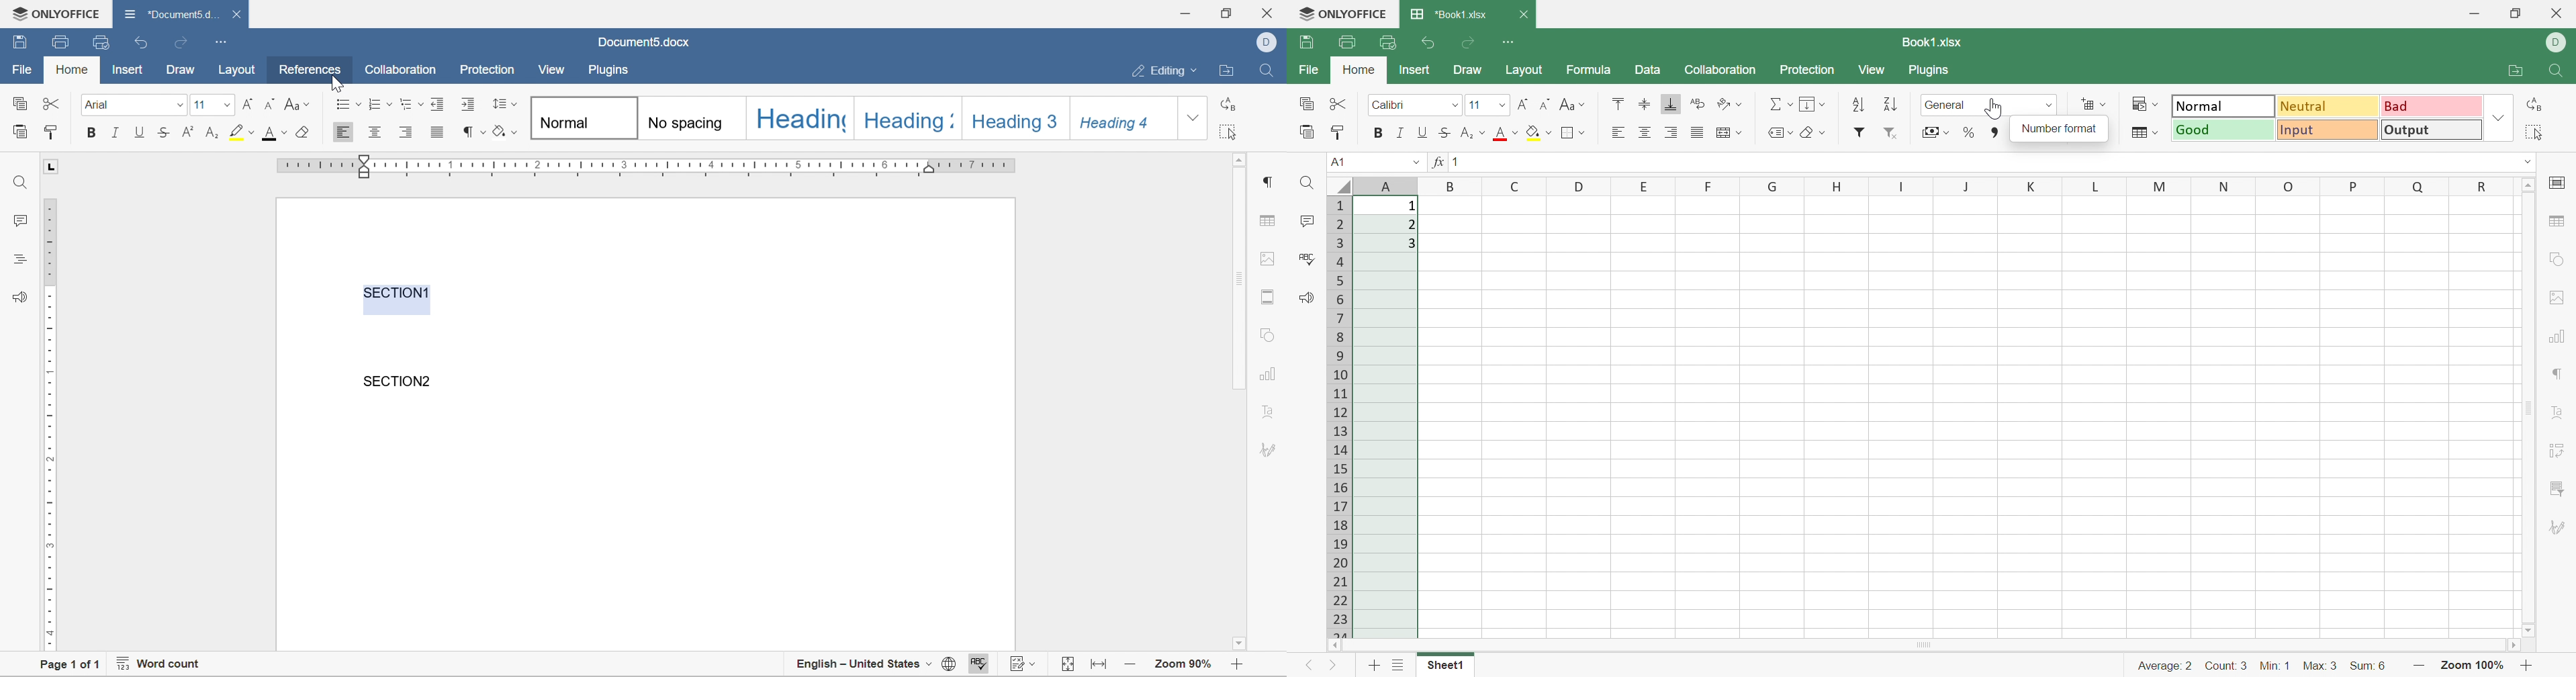  I want to click on Min:1, so click(2274, 666).